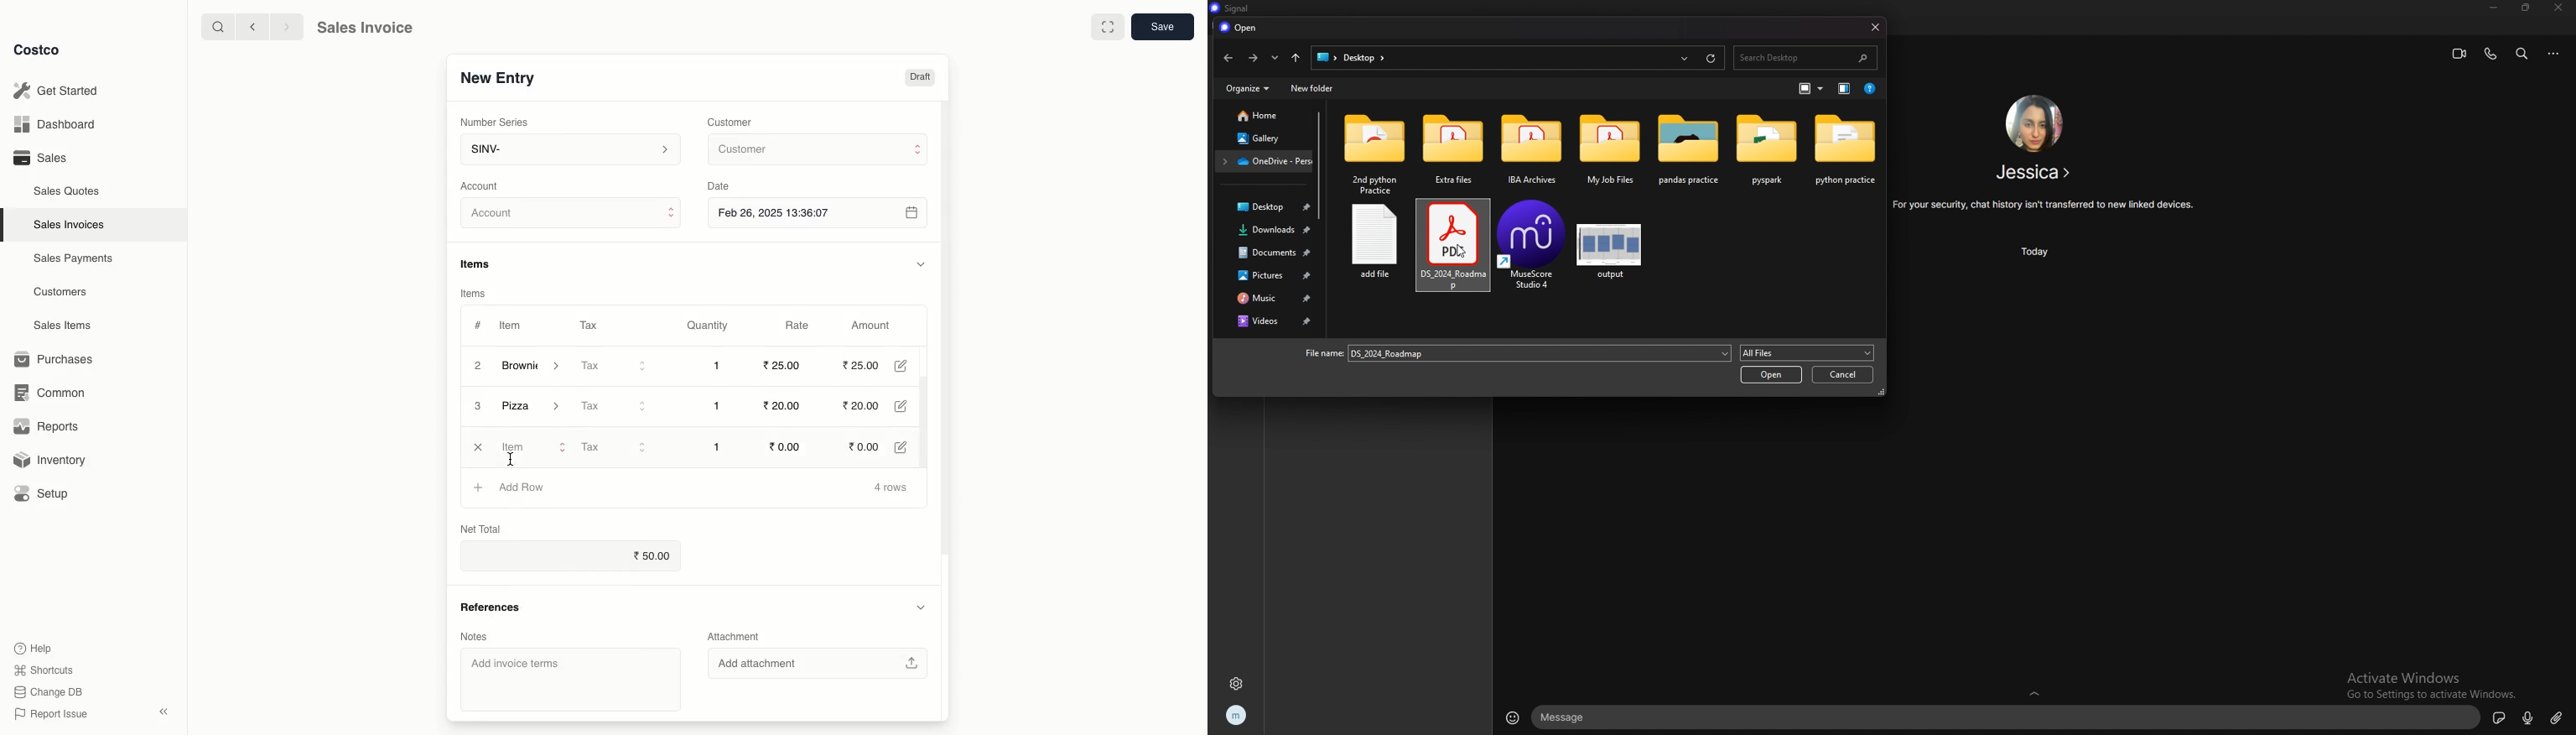 Image resolution: width=2576 pixels, height=756 pixels. What do you see at coordinates (1874, 26) in the screenshot?
I see `close` at bounding box center [1874, 26].